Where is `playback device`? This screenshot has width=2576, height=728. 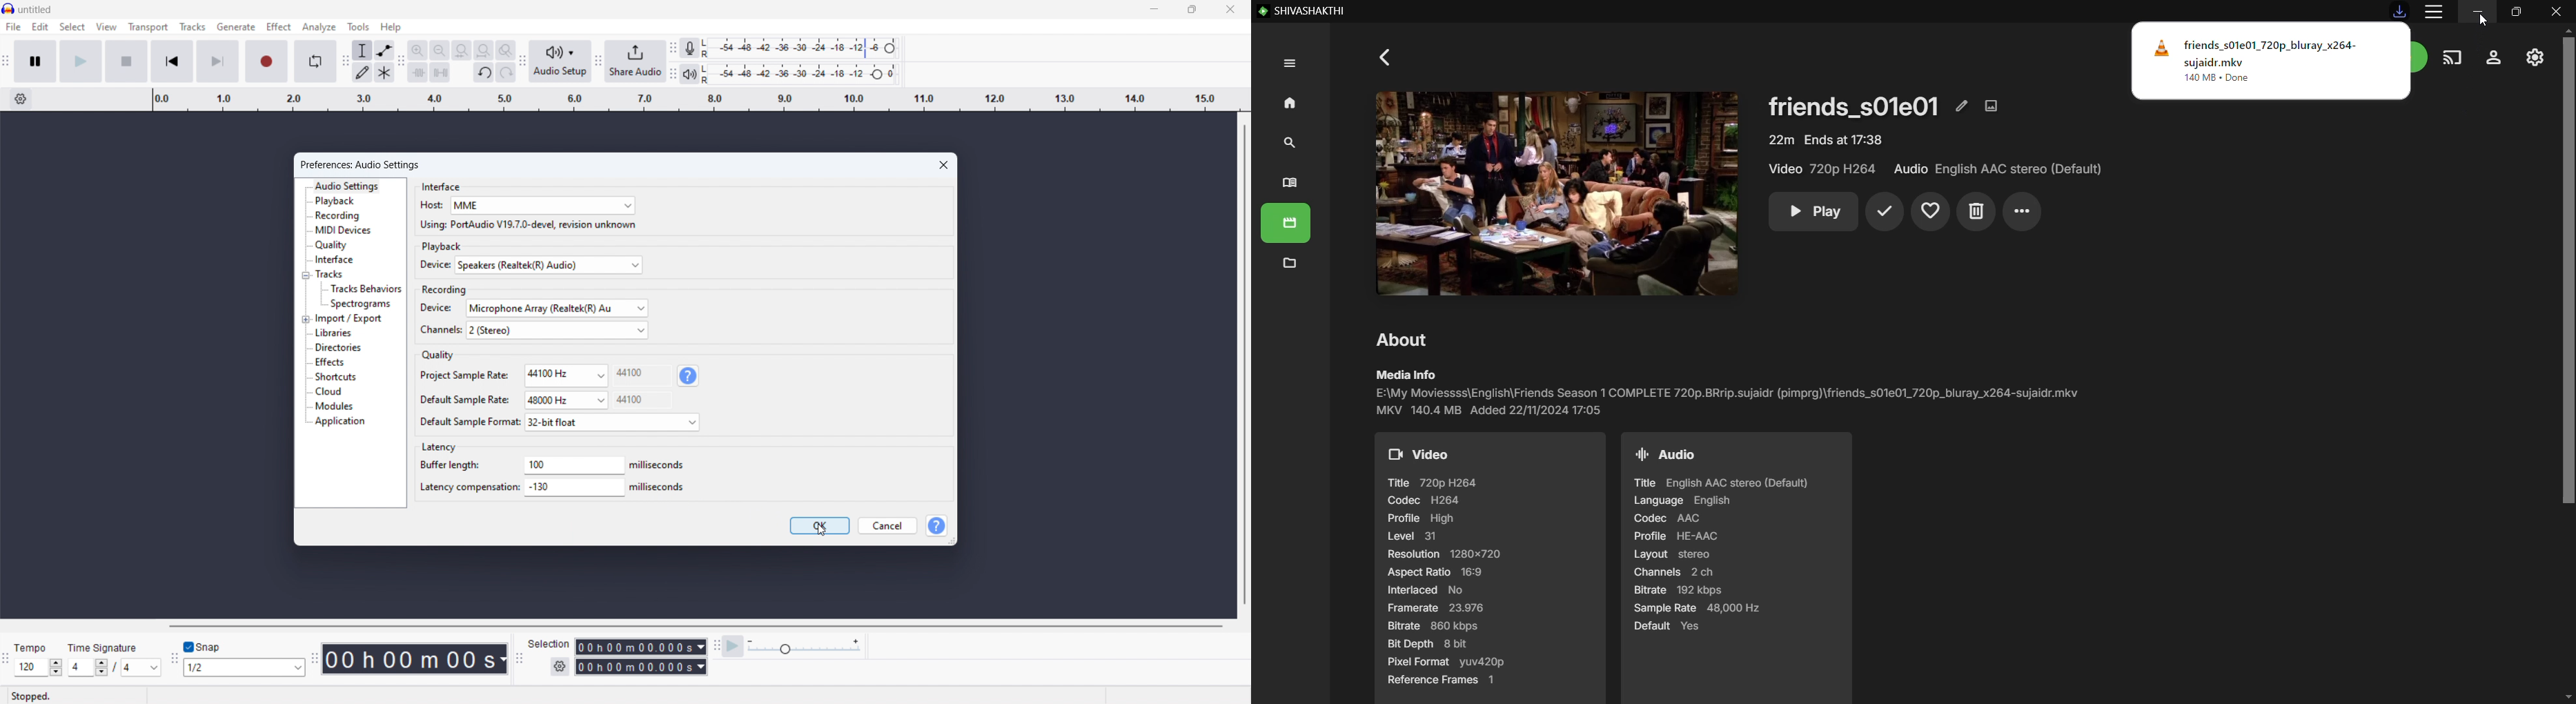 playback device is located at coordinates (549, 265).